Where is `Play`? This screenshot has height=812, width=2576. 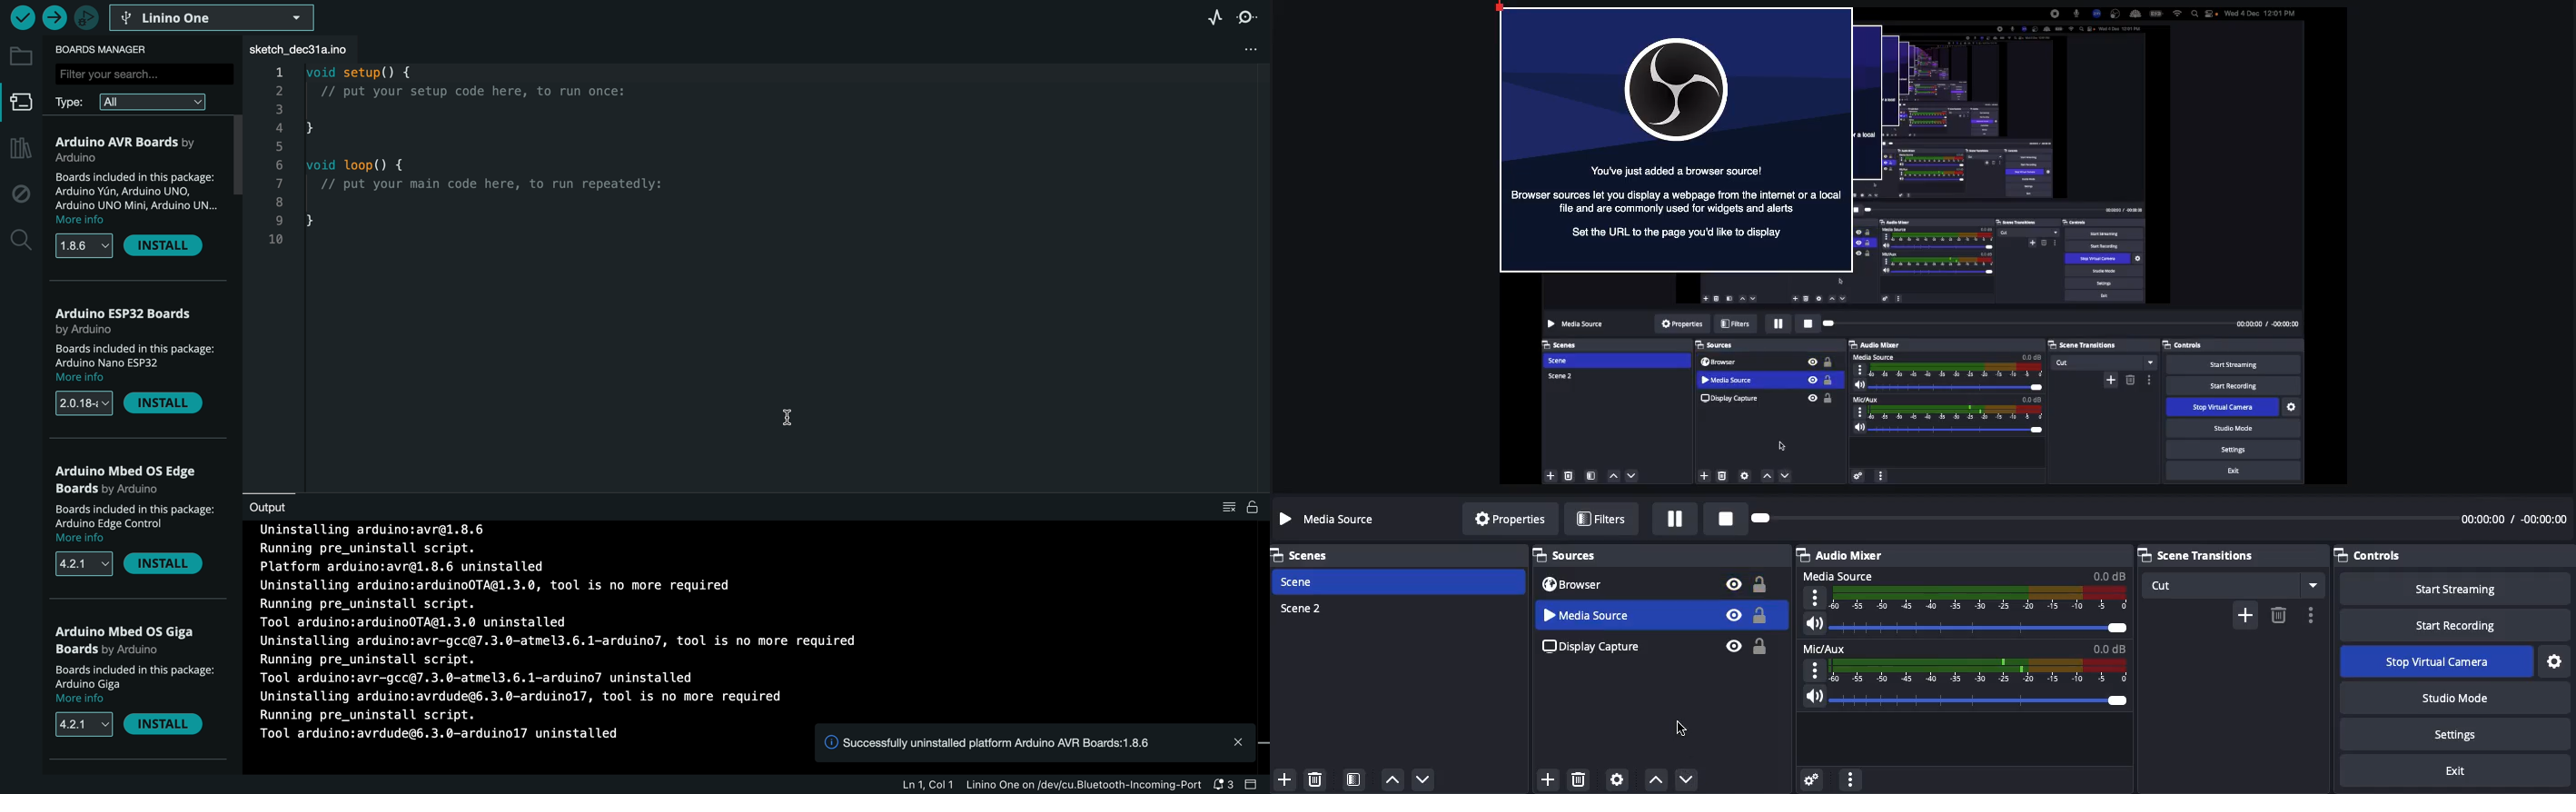
Play is located at coordinates (2095, 519).